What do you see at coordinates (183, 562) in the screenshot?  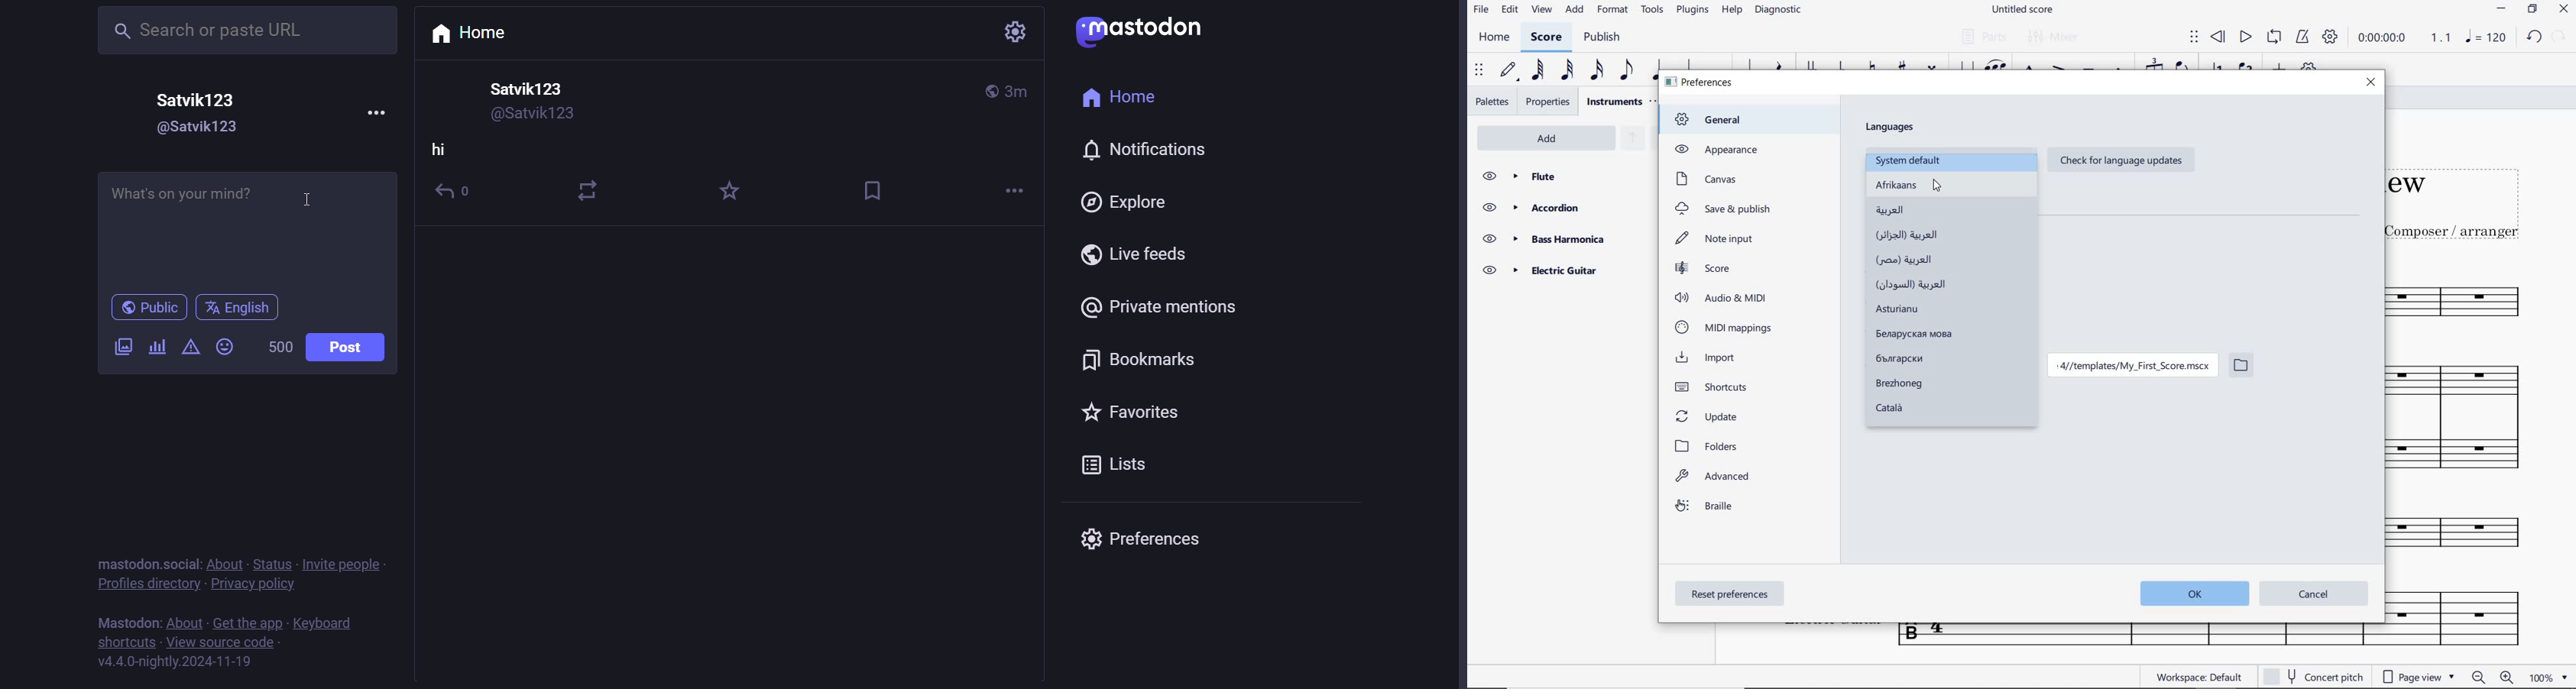 I see `social` at bounding box center [183, 562].